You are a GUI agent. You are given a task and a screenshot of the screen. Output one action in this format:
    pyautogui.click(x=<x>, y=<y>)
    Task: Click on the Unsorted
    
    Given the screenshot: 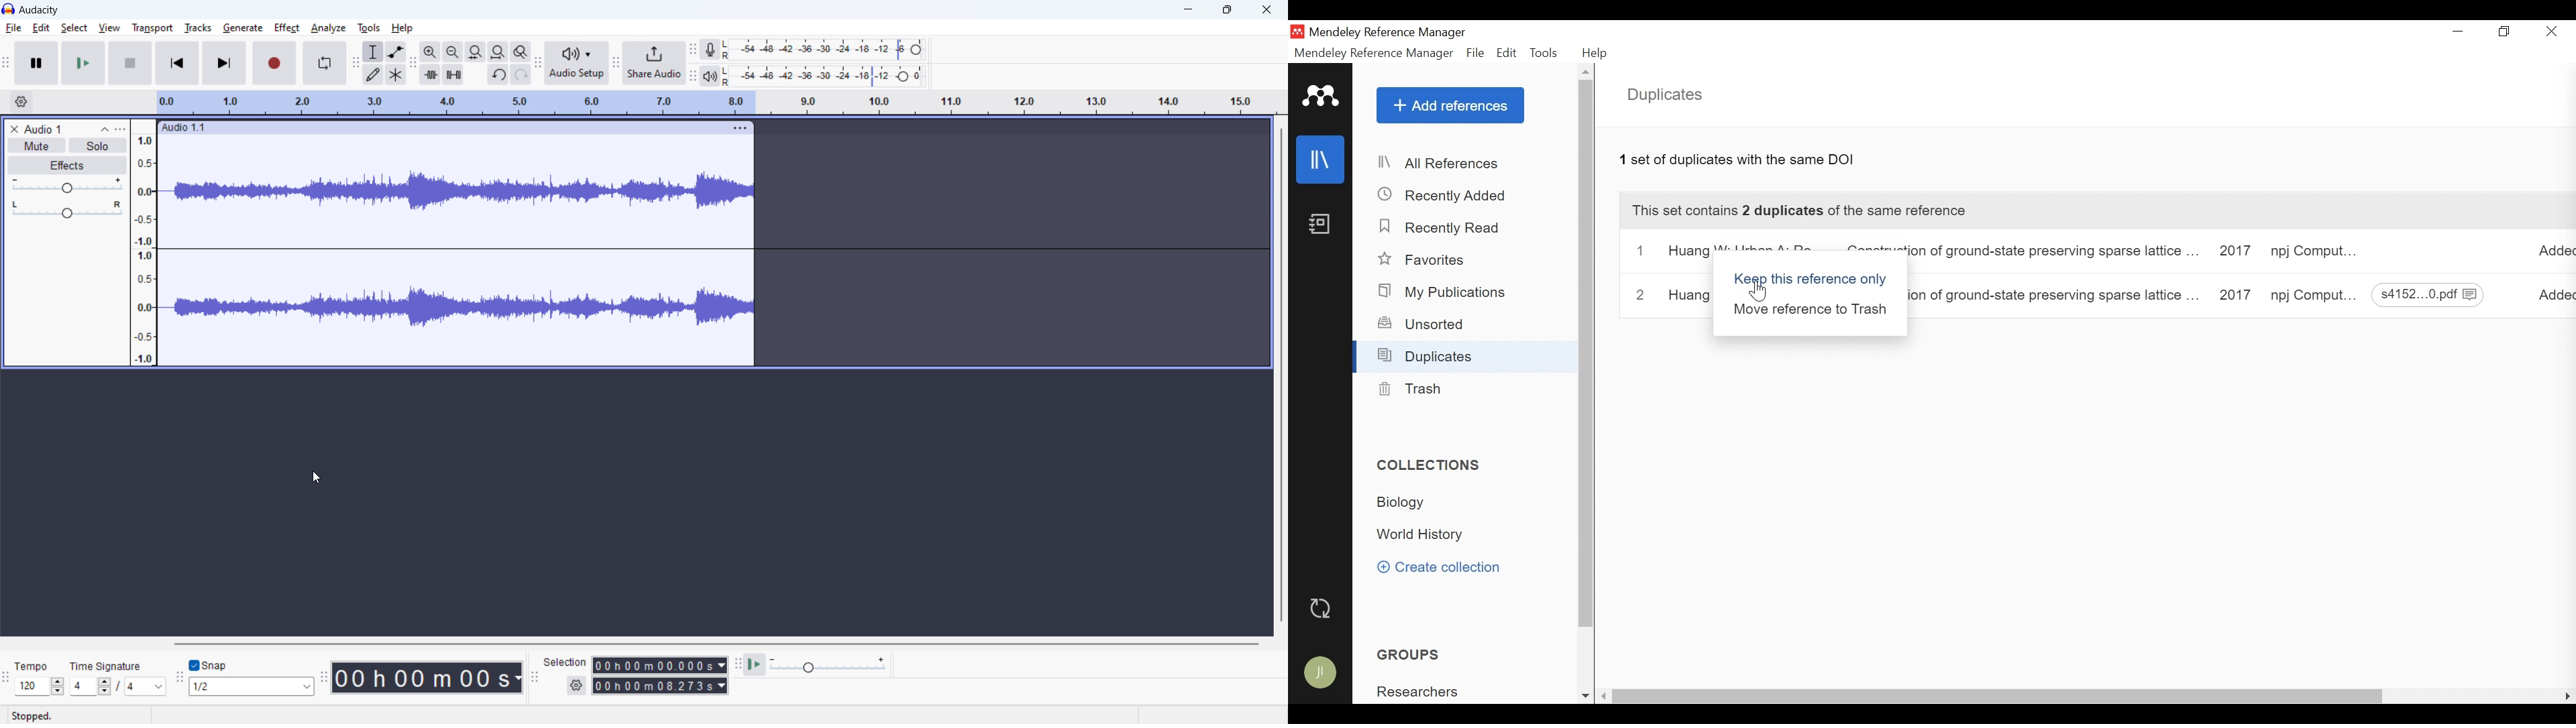 What is the action you would take?
    pyautogui.click(x=1421, y=324)
    